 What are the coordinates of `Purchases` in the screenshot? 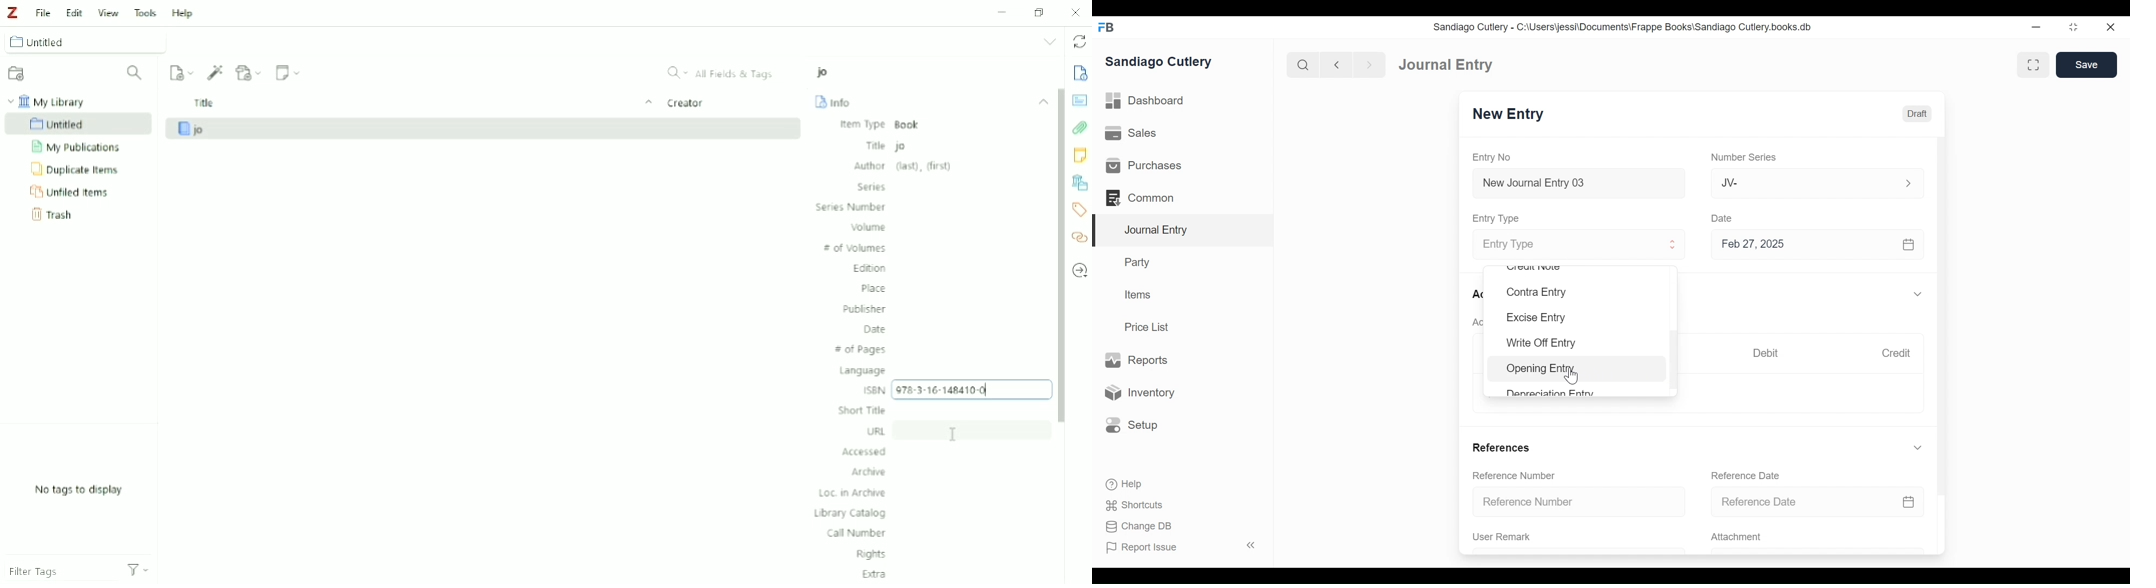 It's located at (1146, 165).